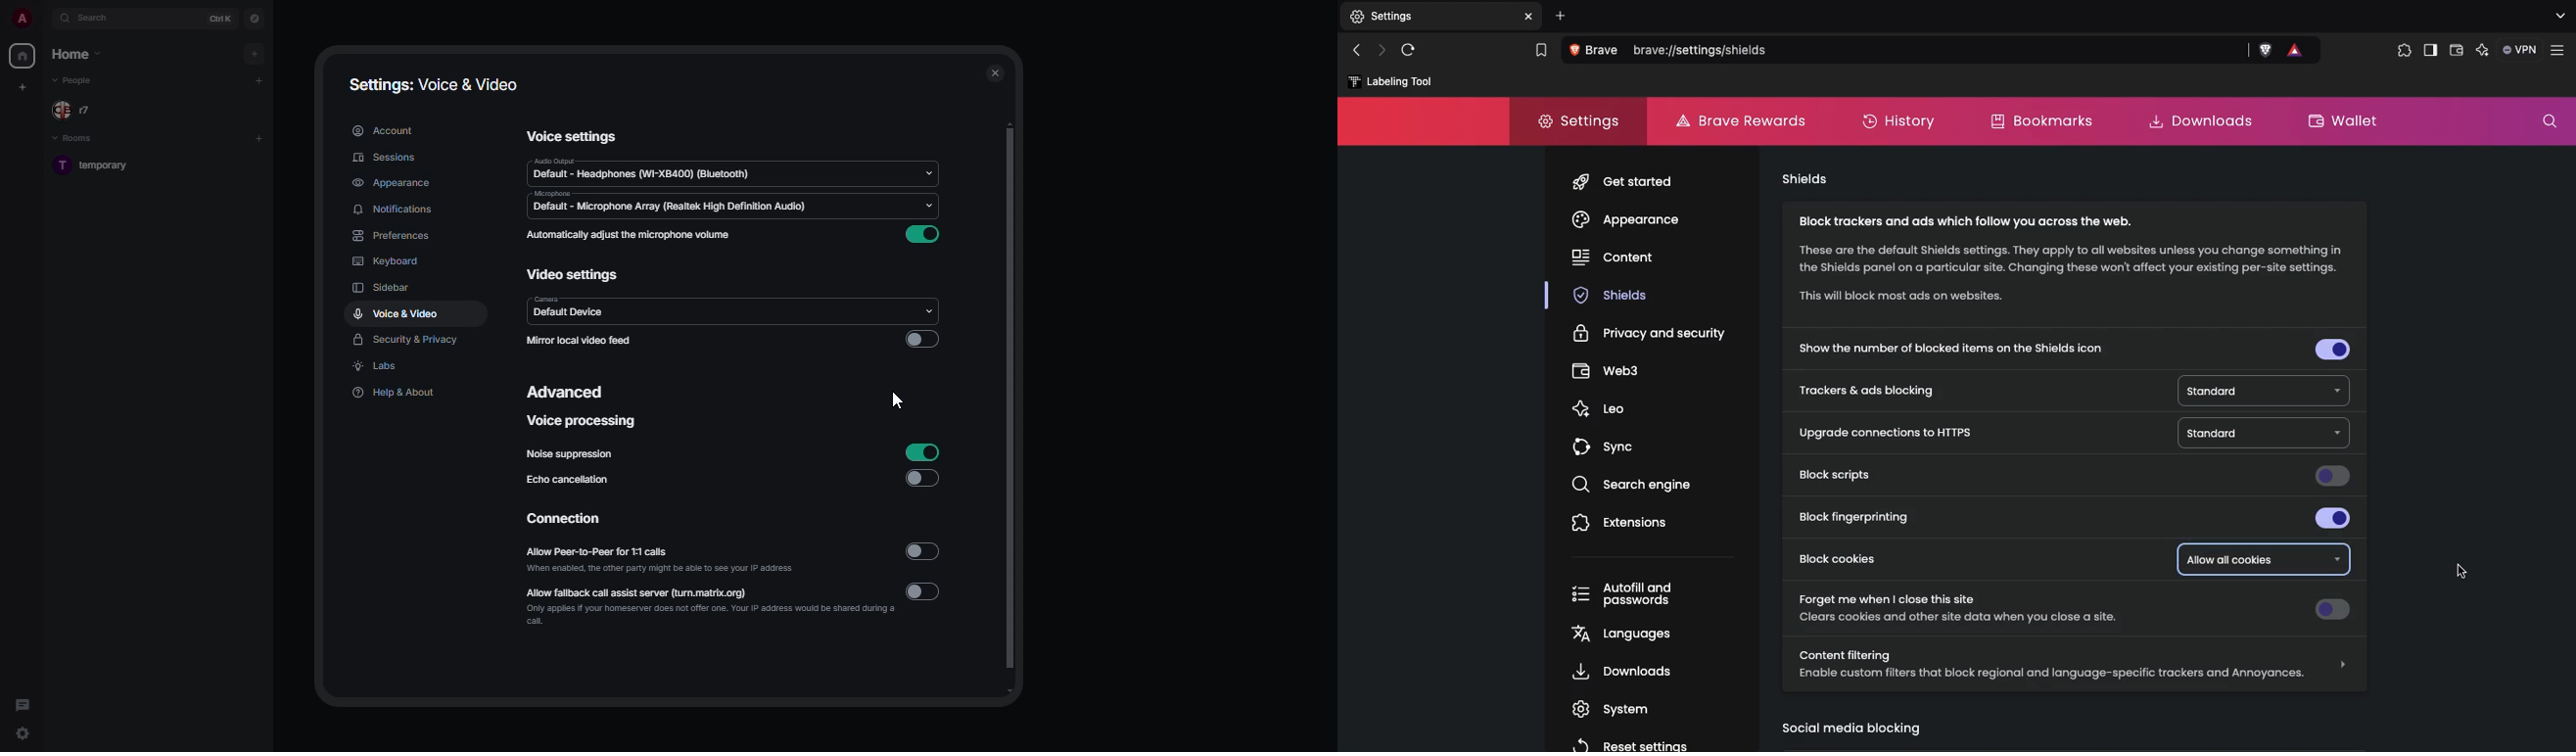 This screenshot has height=756, width=2576. Describe the element at coordinates (384, 262) in the screenshot. I see `keyboard` at that location.